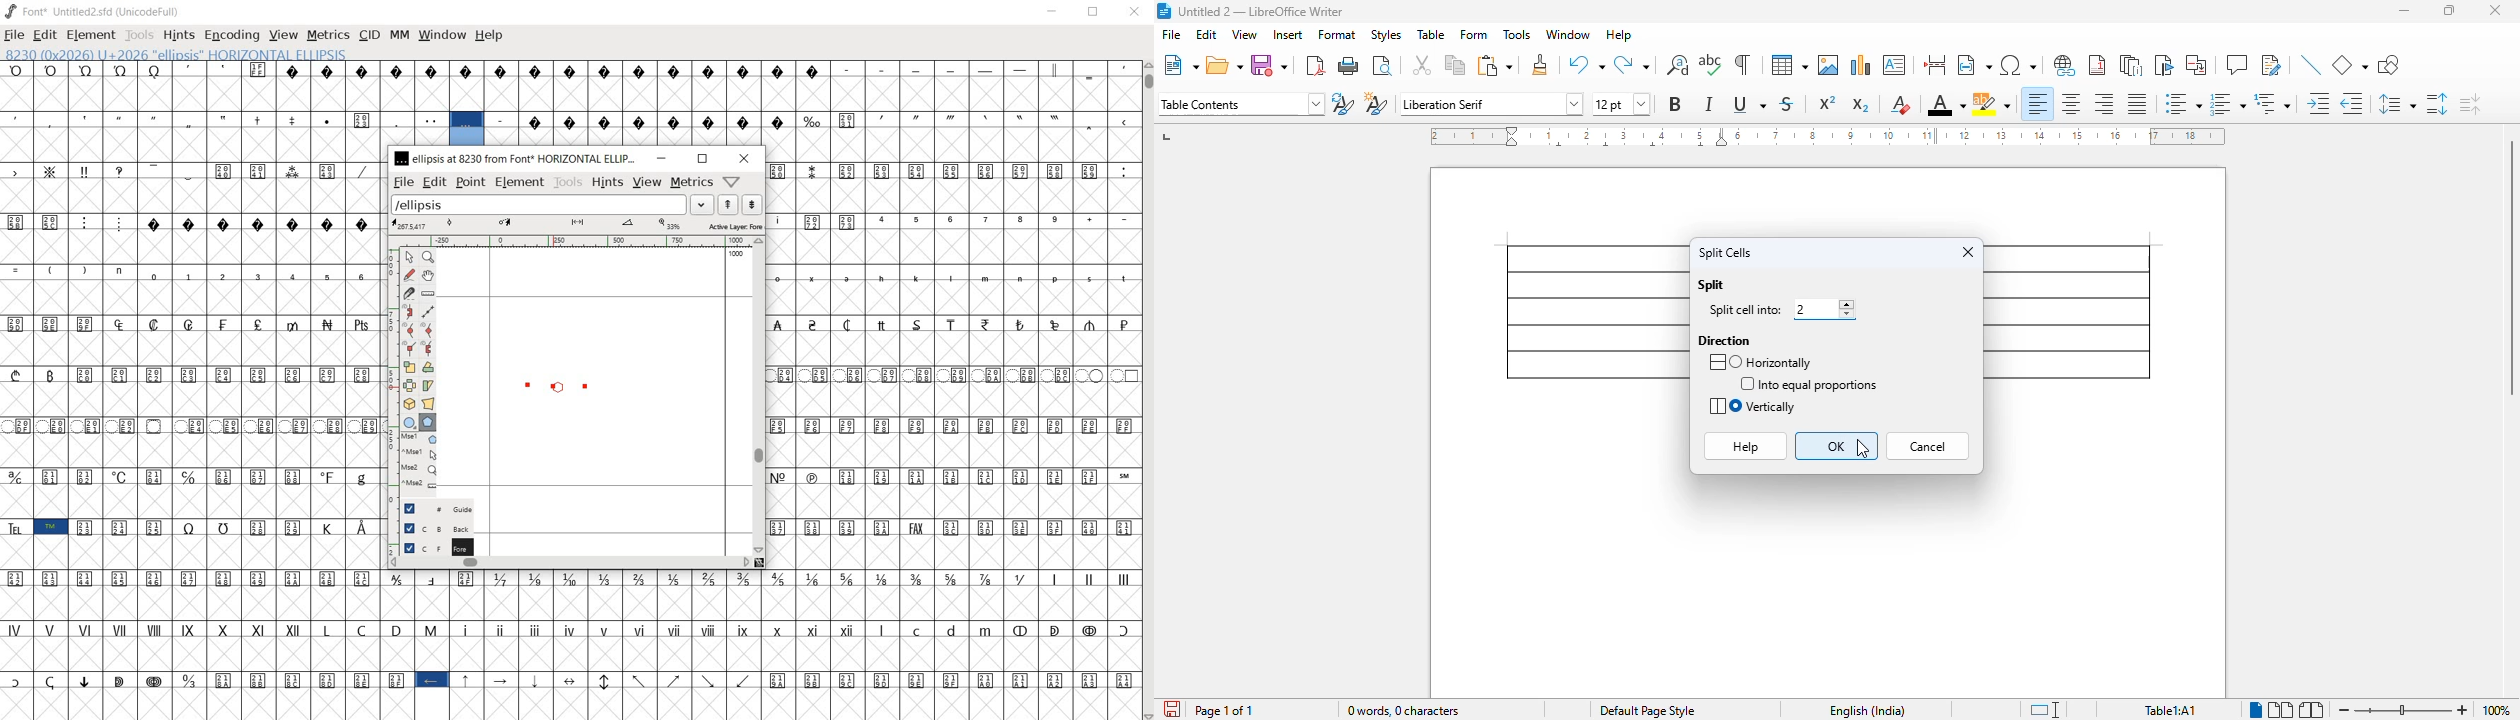 This screenshot has width=2520, height=728. Describe the element at coordinates (2103, 104) in the screenshot. I see `align right` at that location.